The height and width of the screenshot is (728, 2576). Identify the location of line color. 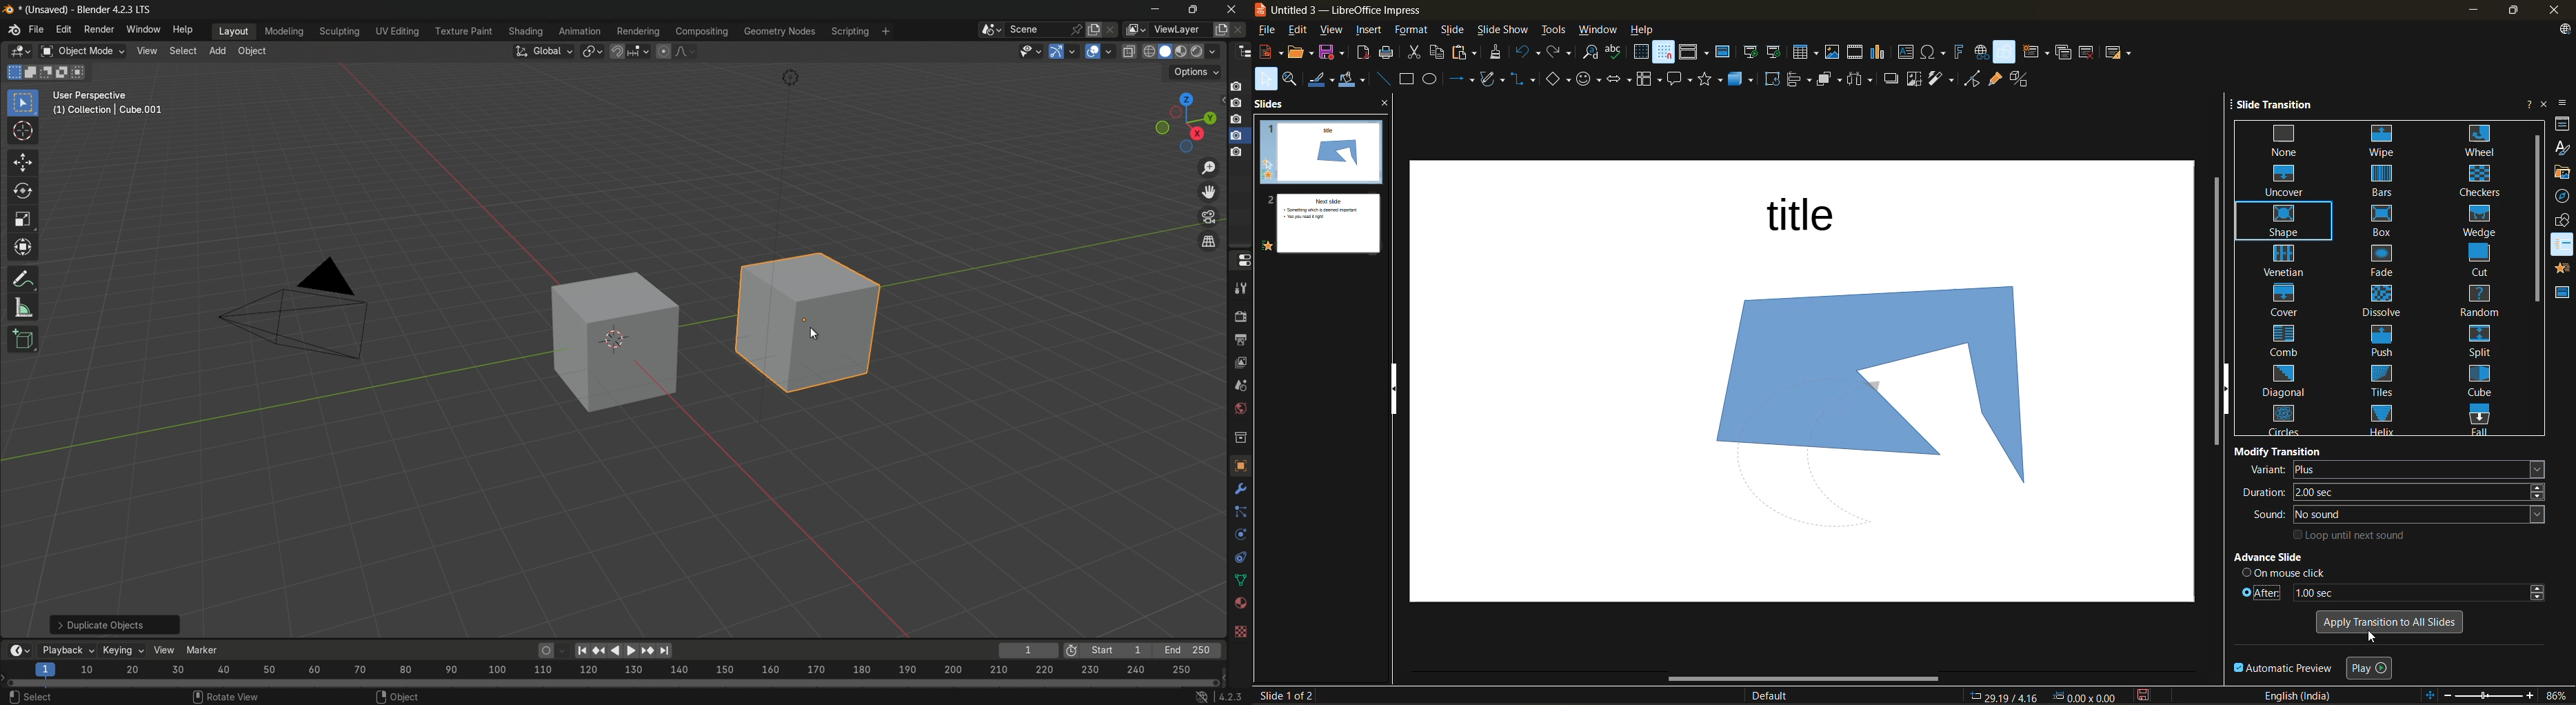
(1323, 81).